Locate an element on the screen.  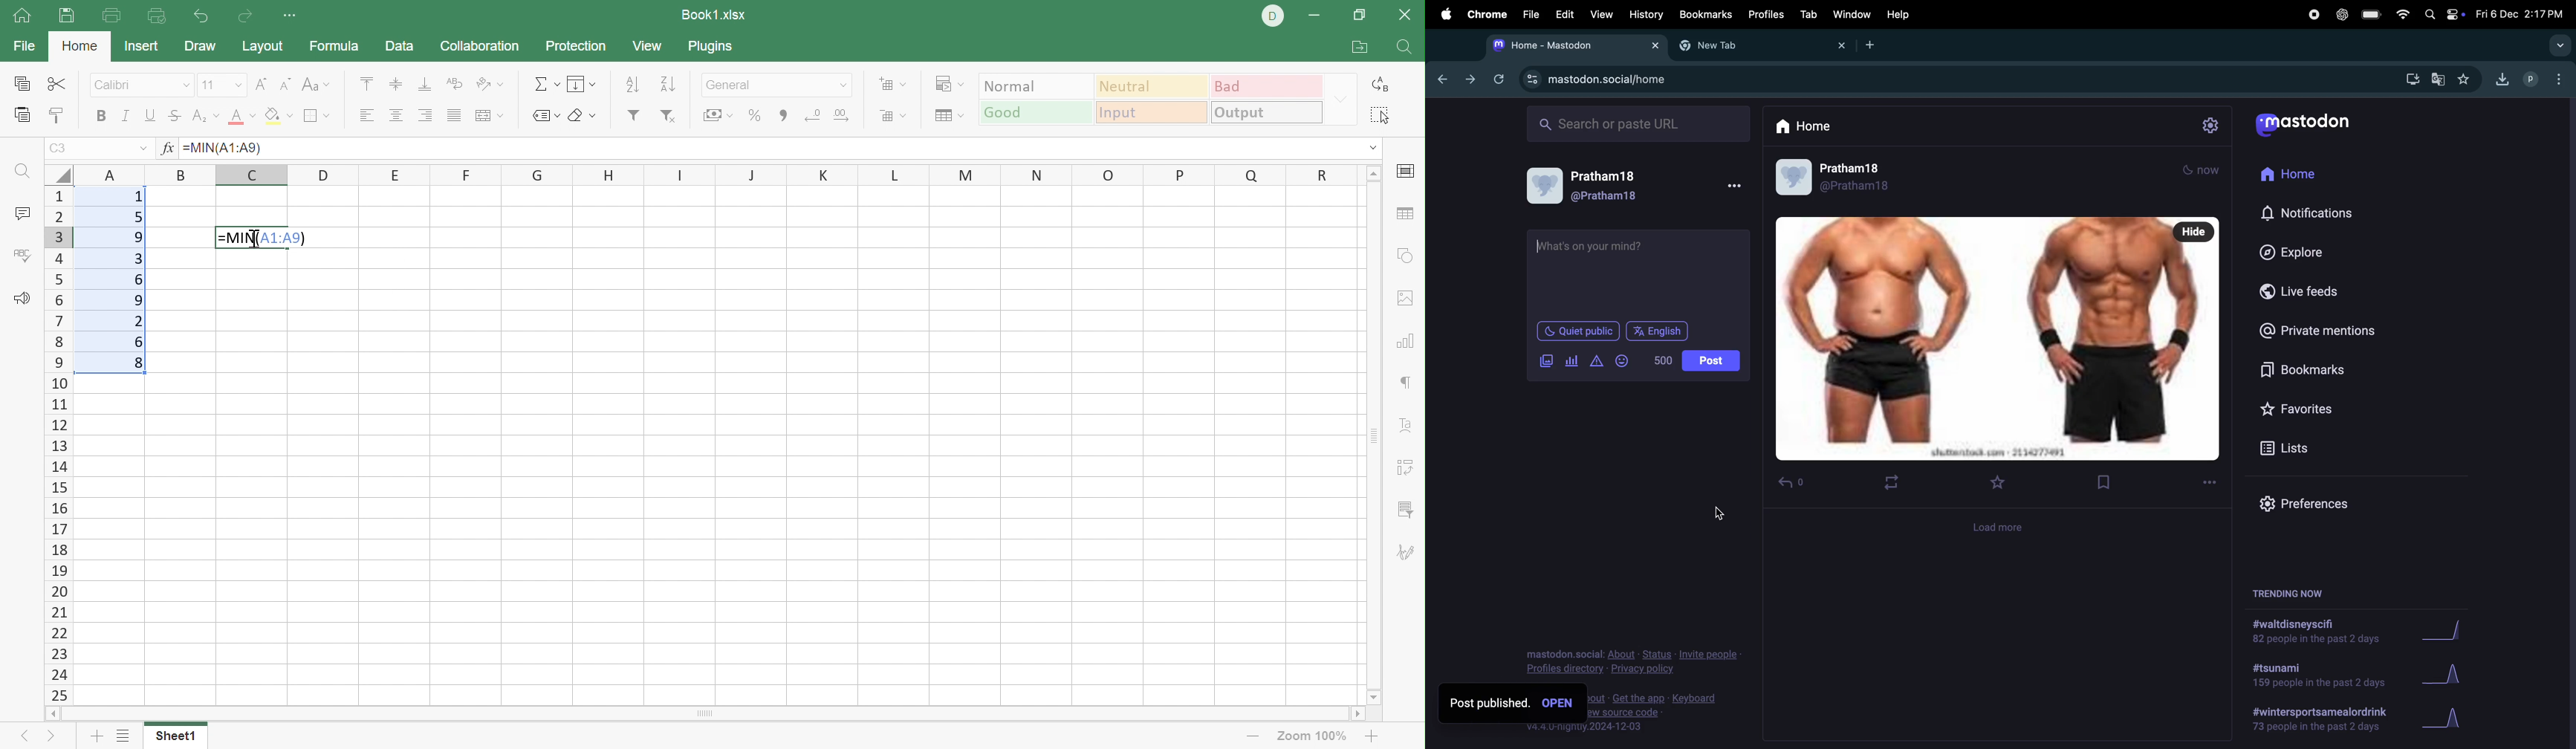
3 is located at coordinates (140, 259).